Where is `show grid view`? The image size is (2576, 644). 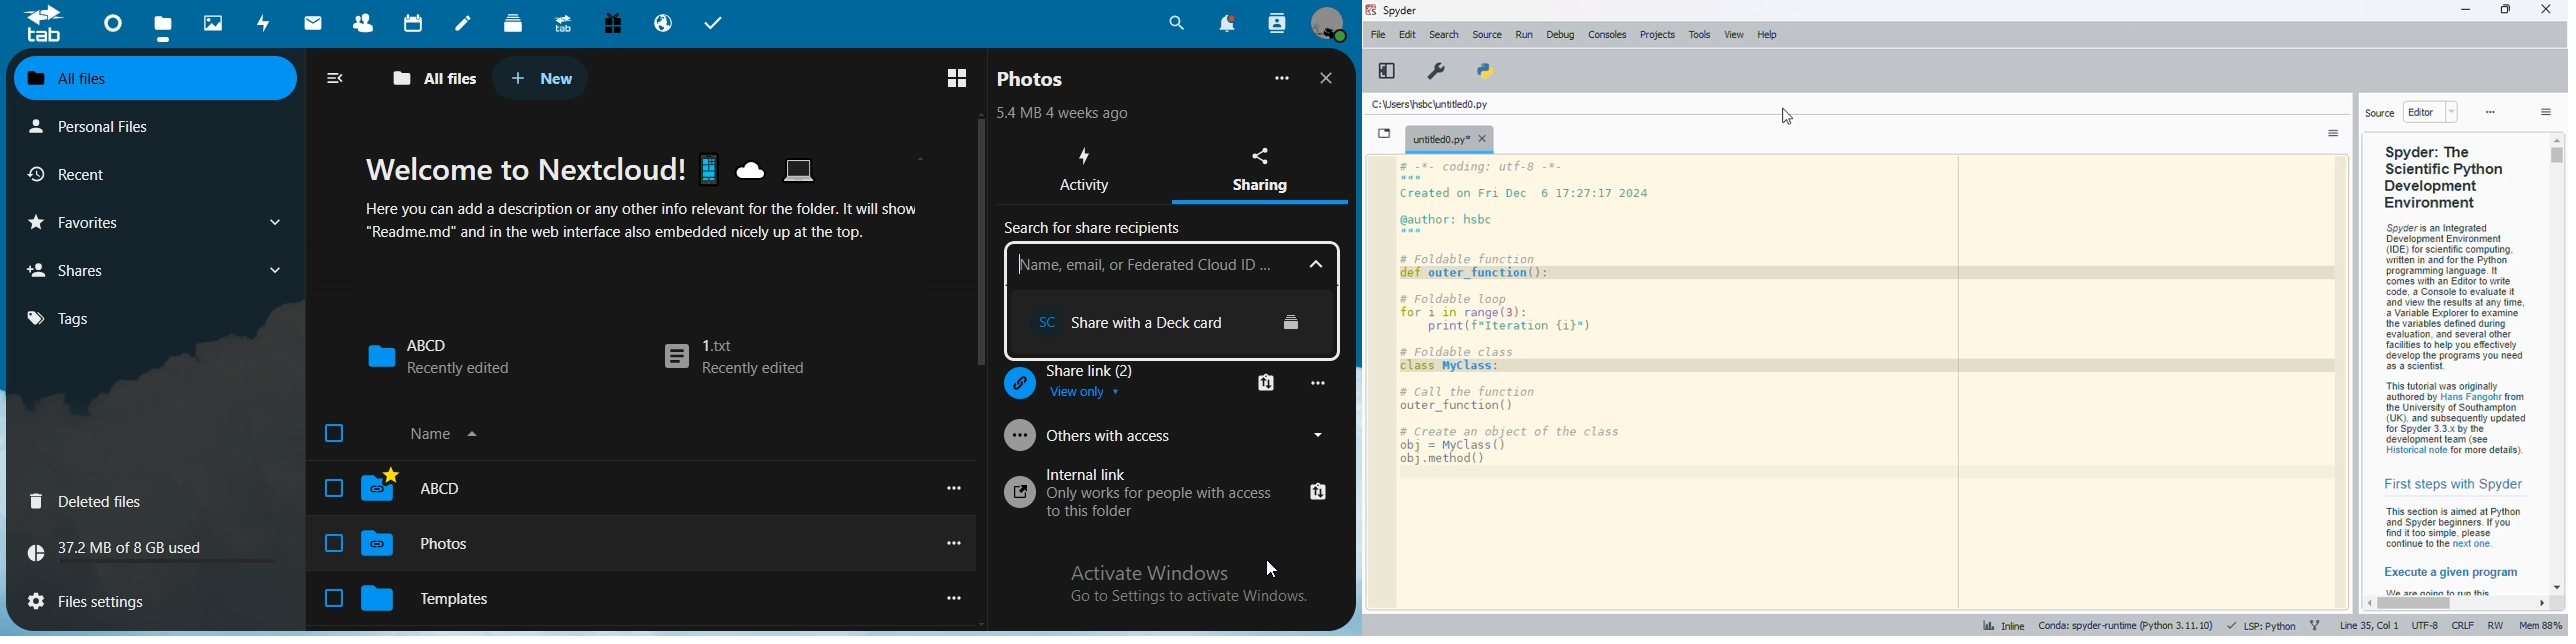
show grid view is located at coordinates (961, 76).